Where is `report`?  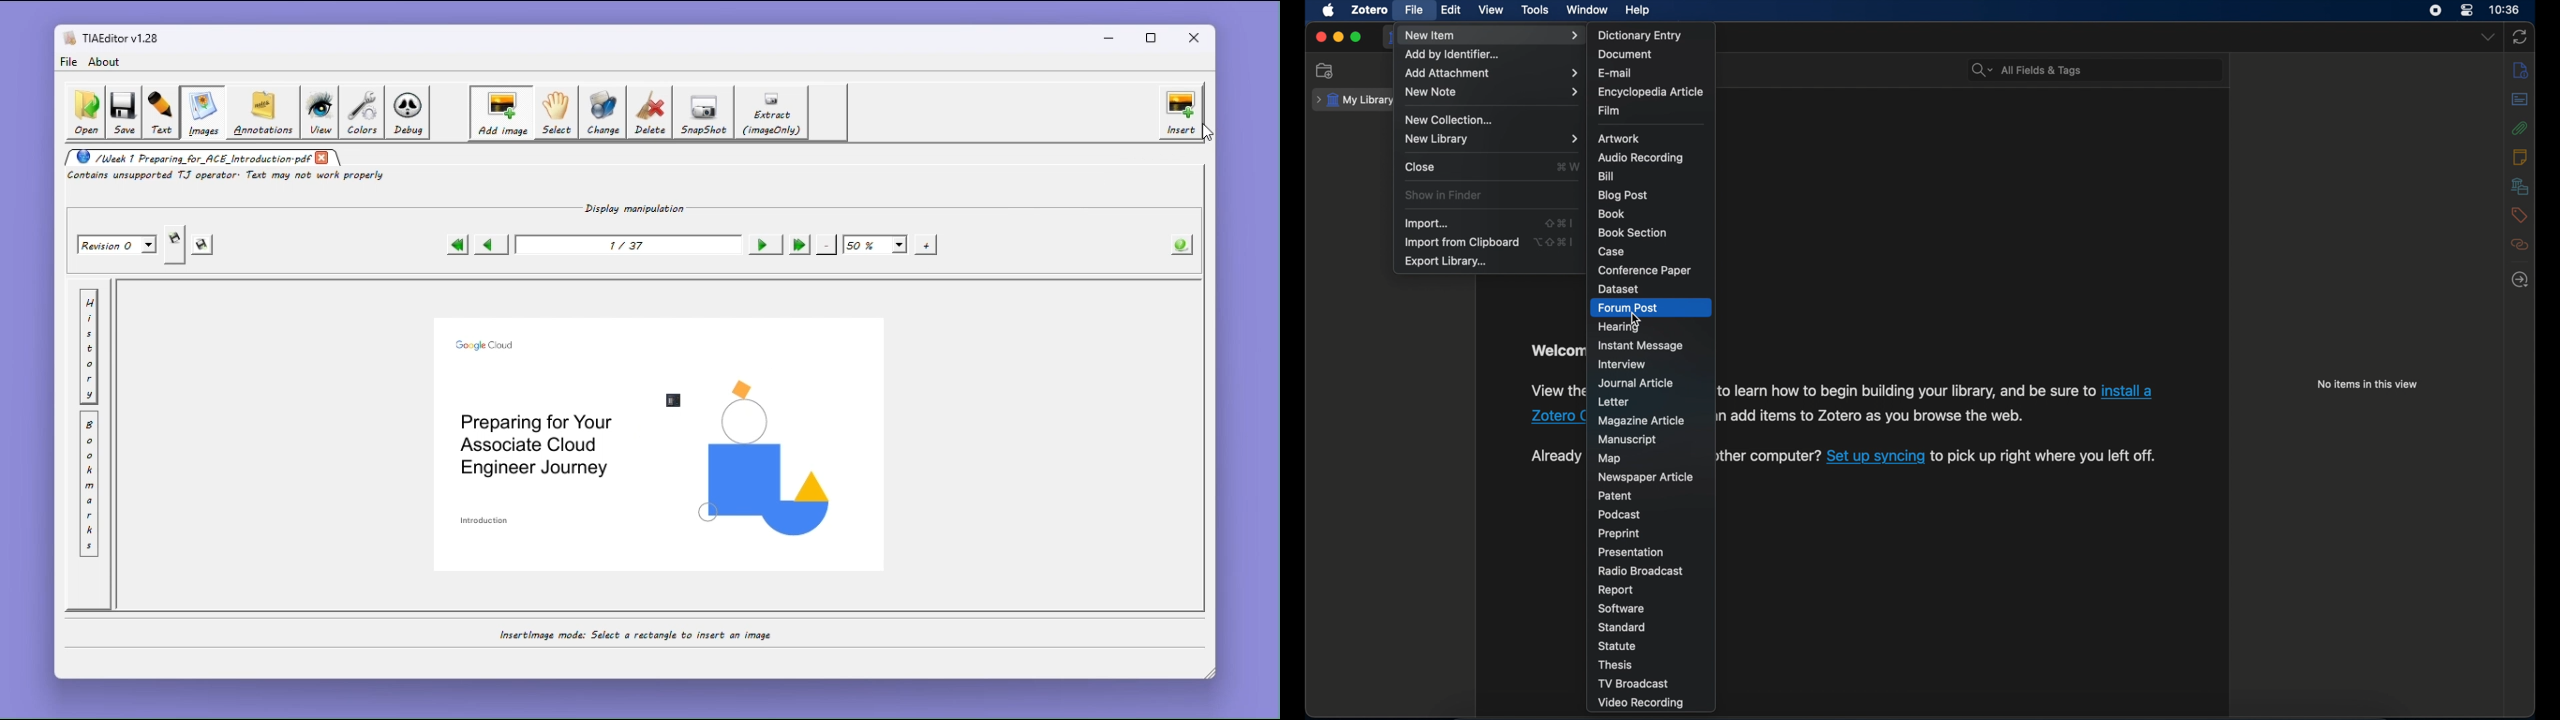 report is located at coordinates (1617, 590).